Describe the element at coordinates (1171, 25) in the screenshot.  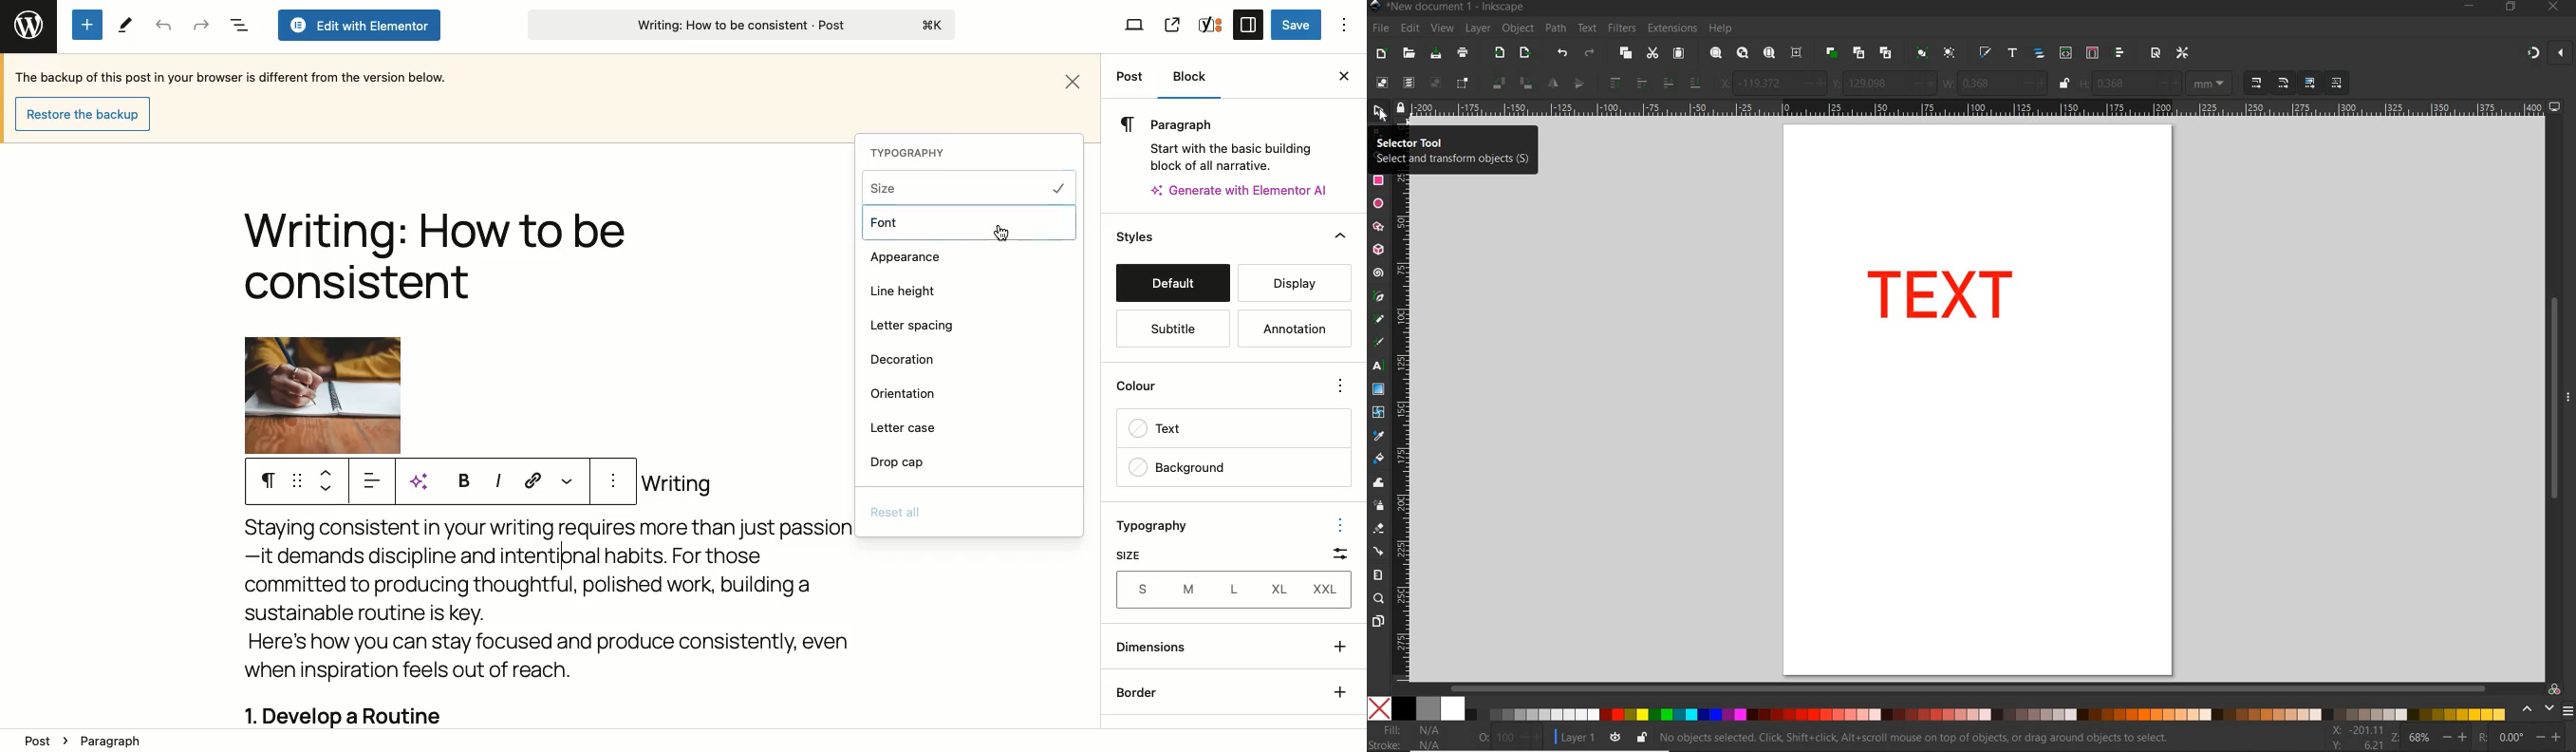
I see `View post` at that location.